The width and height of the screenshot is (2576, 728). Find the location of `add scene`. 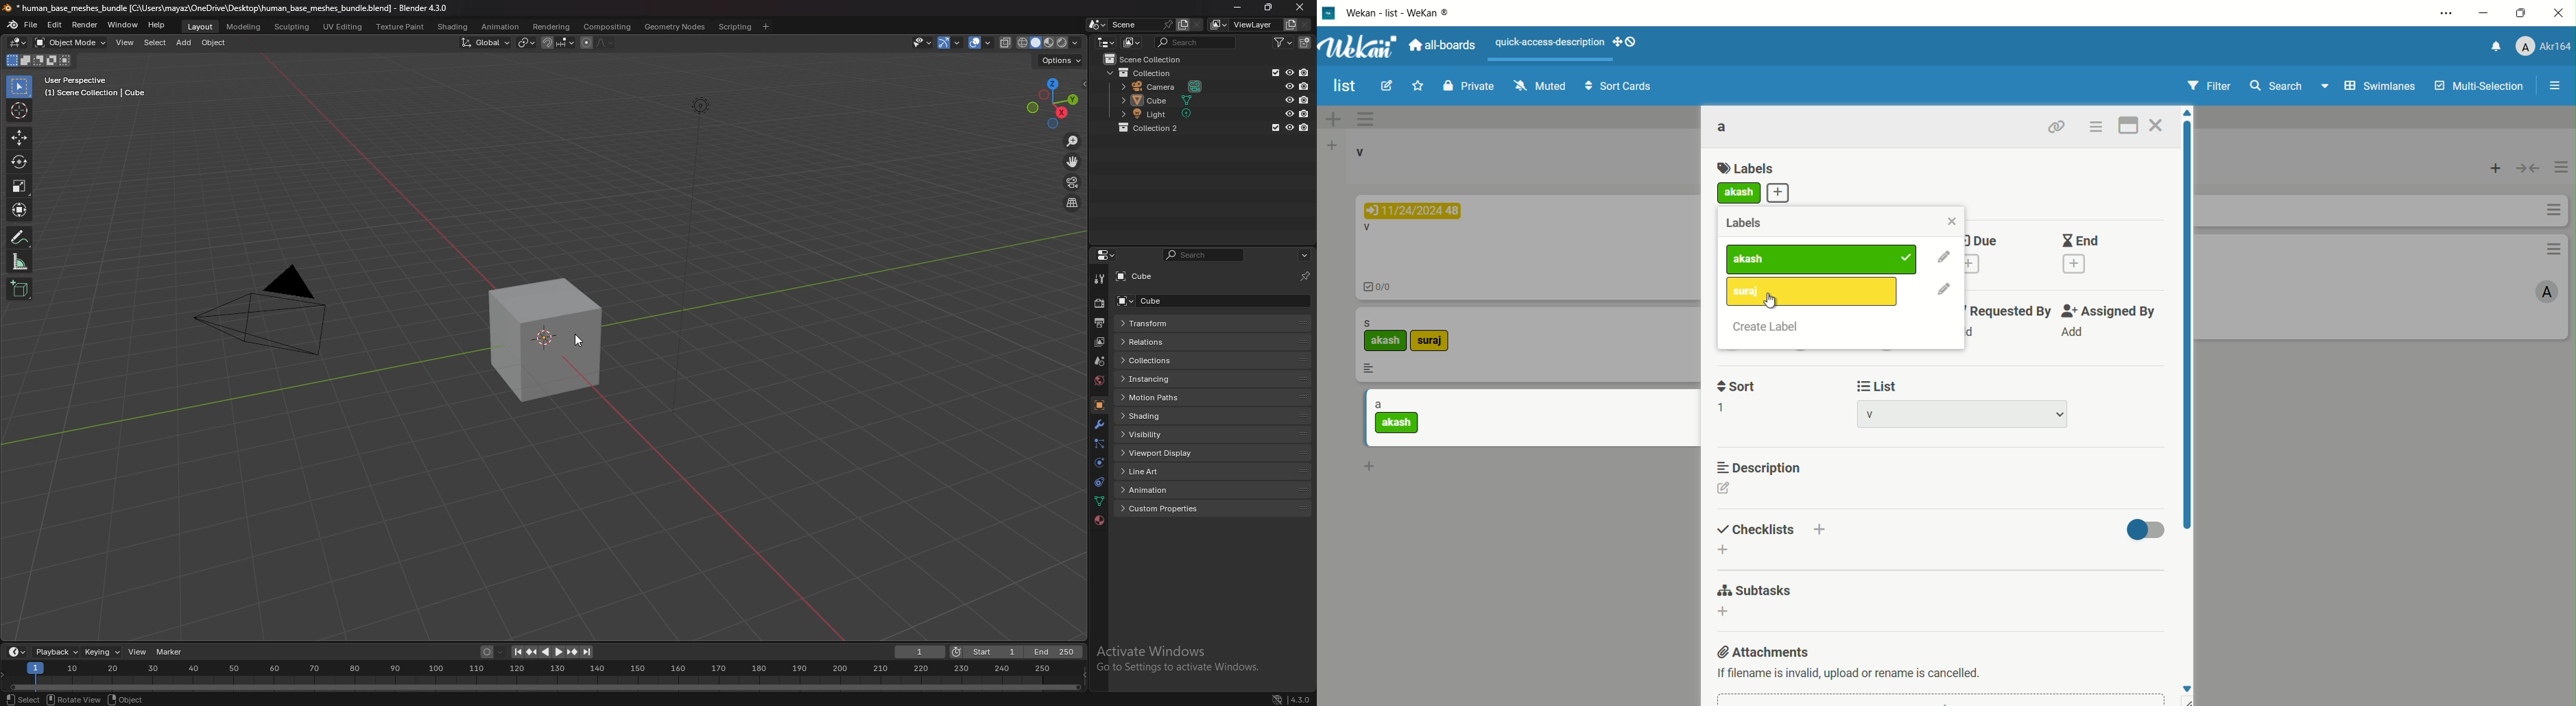

add scene is located at coordinates (1182, 25).